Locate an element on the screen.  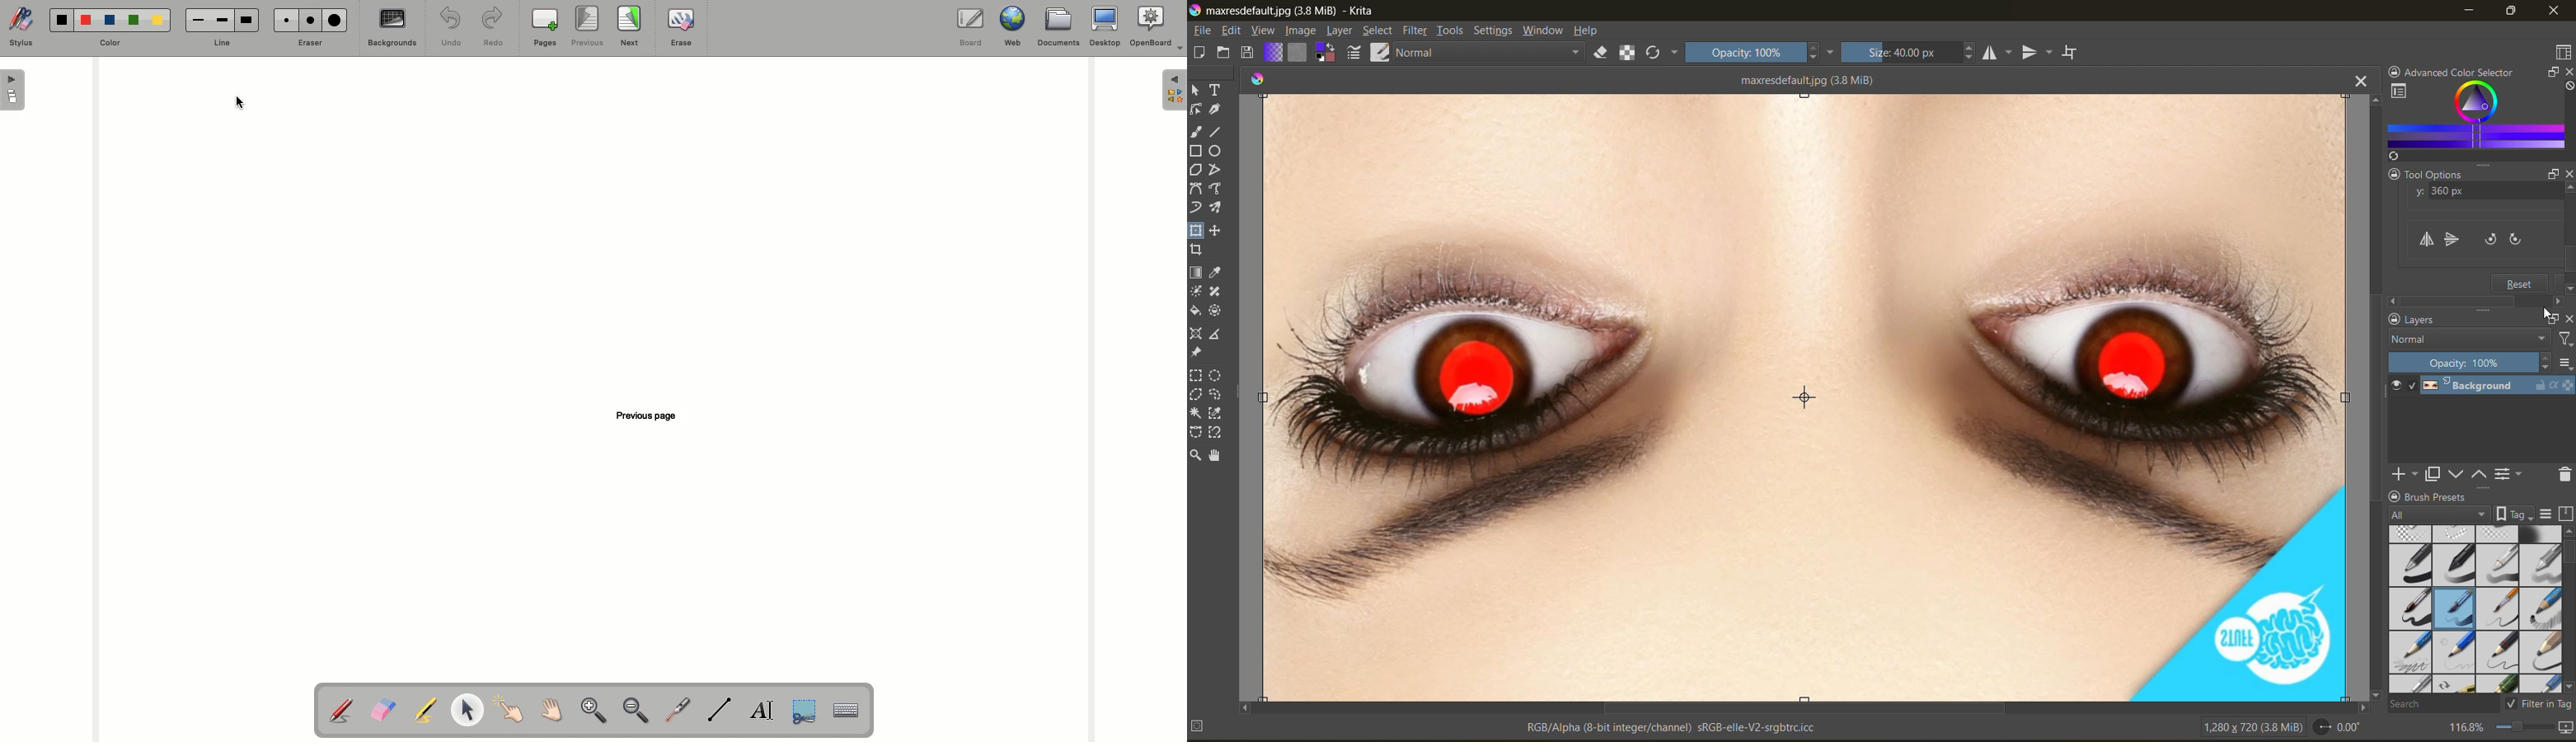
tool is located at coordinates (1197, 151).